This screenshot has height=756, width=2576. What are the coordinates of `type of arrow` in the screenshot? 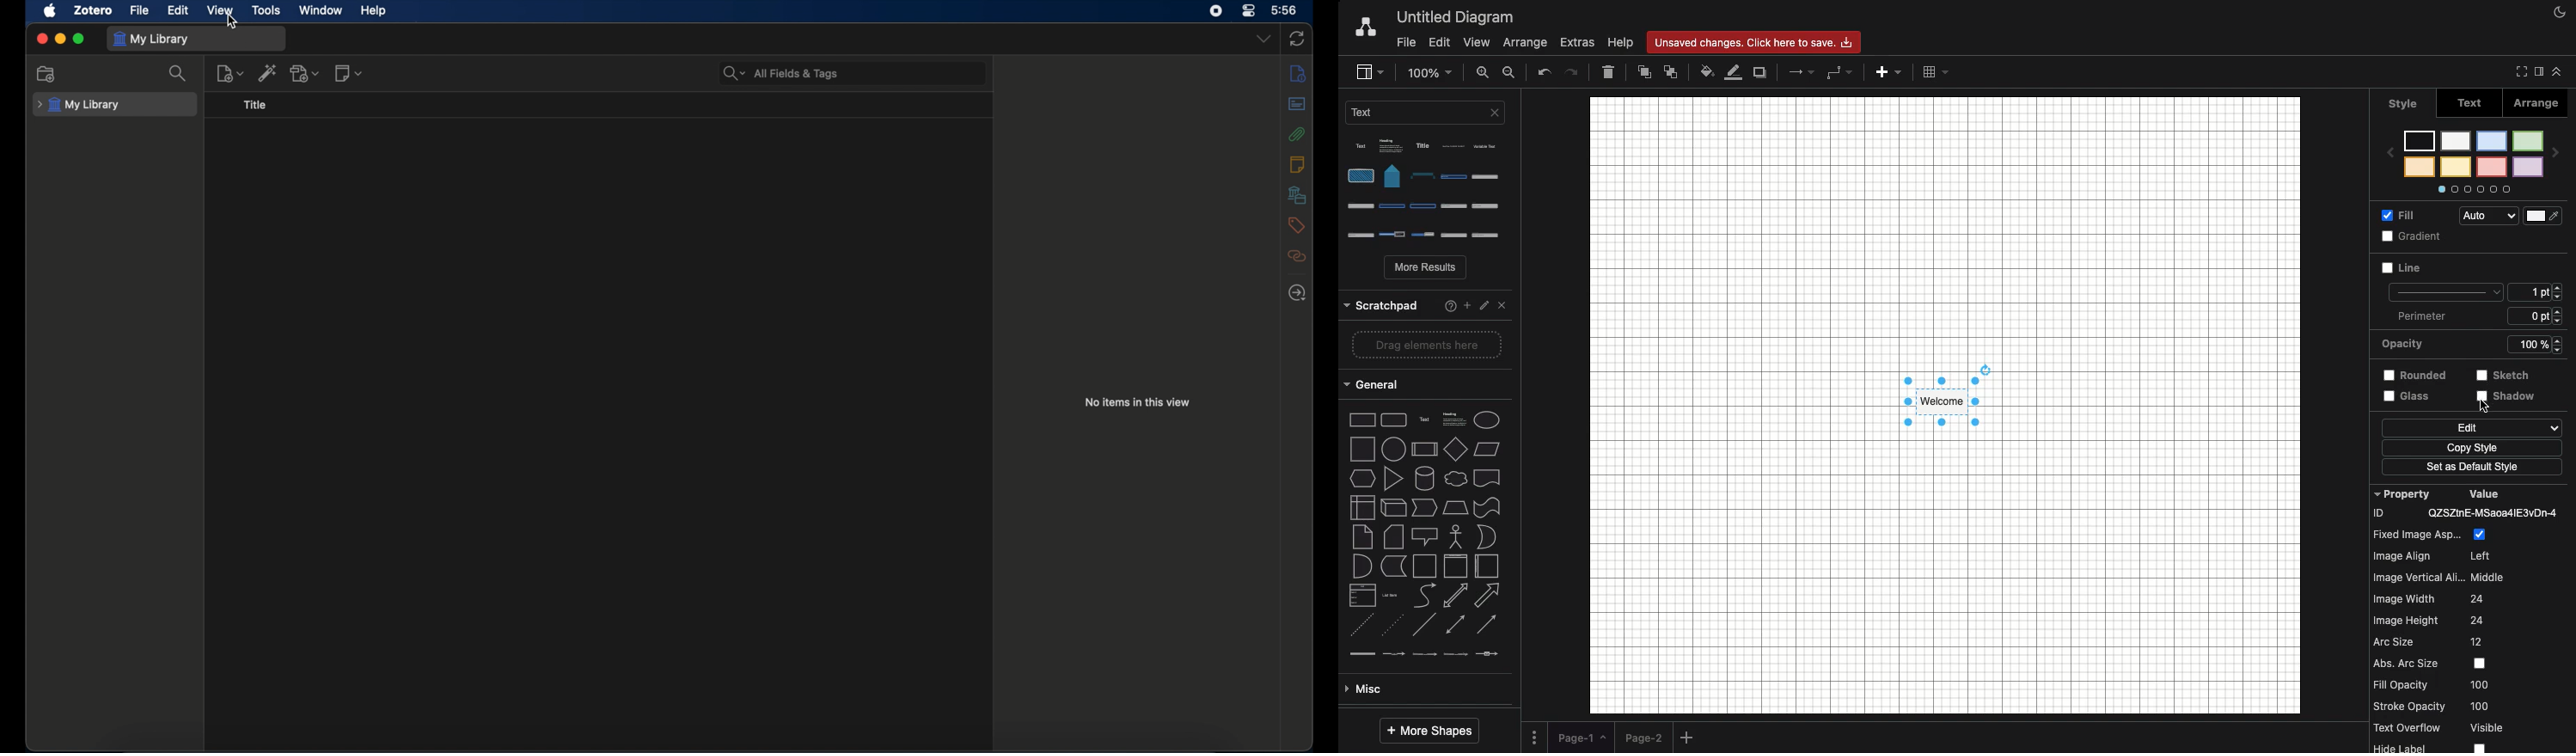 It's located at (1430, 481).